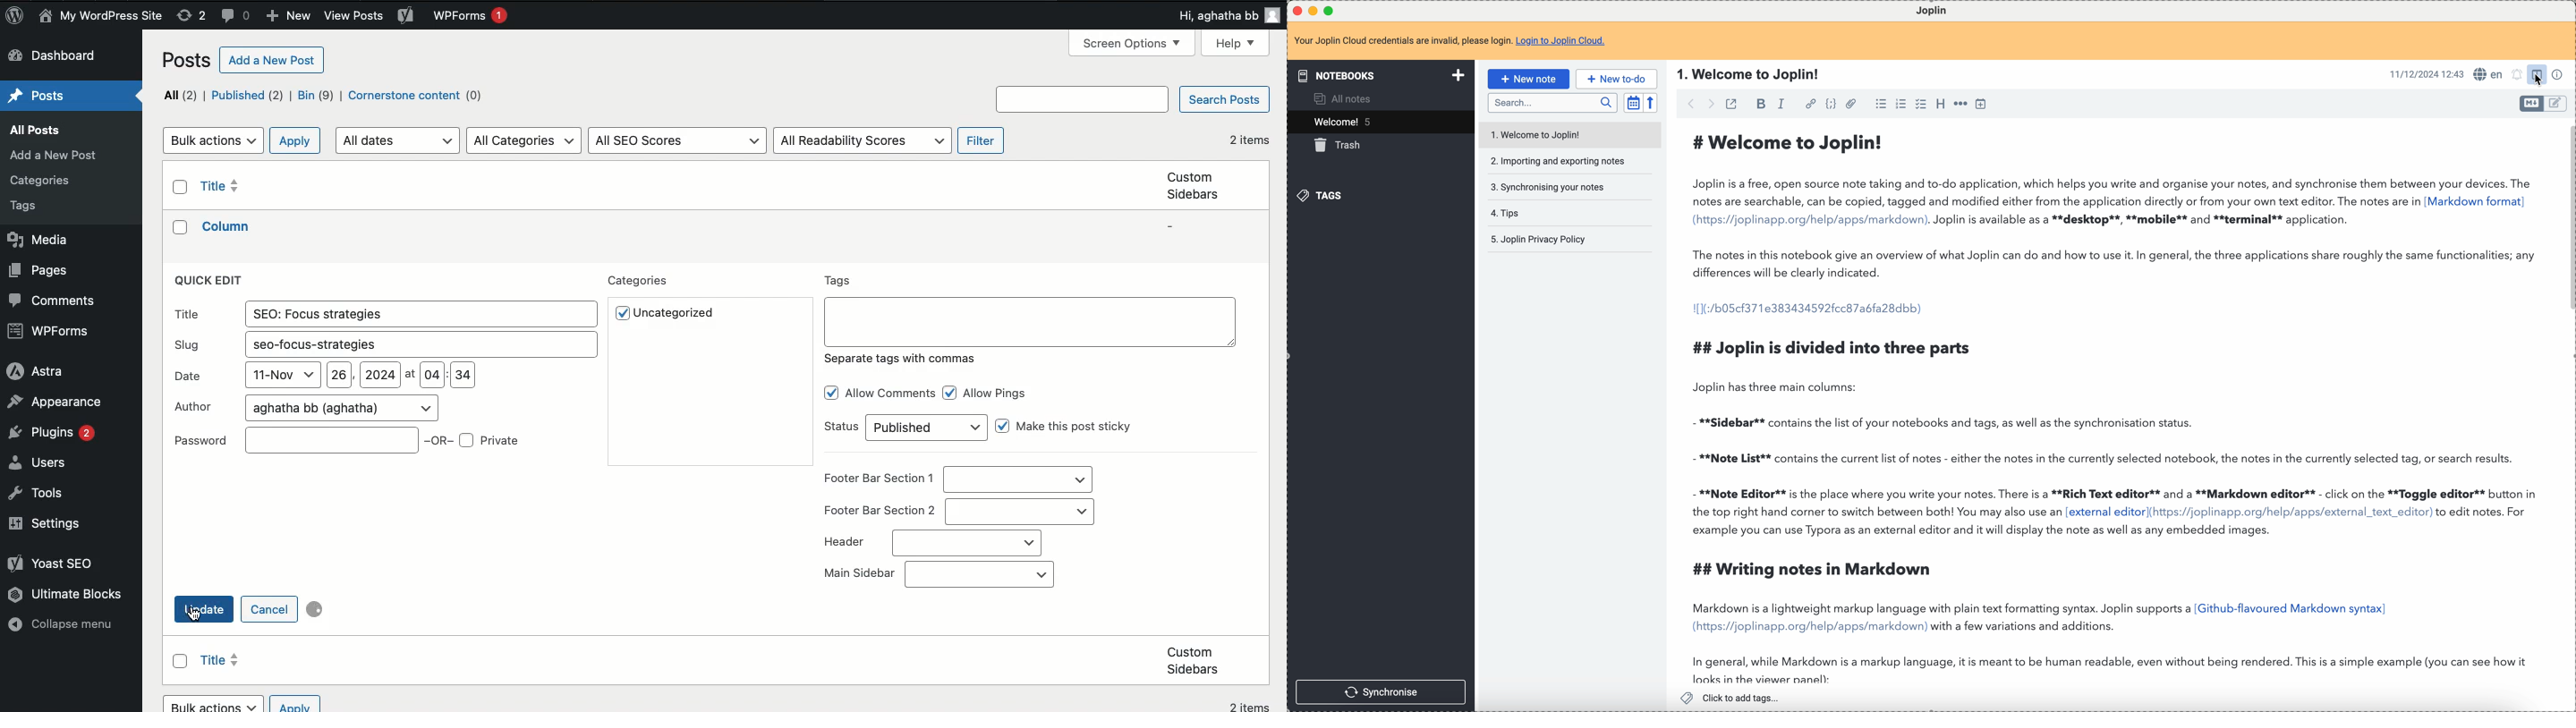 The width and height of the screenshot is (2576, 728). Describe the element at coordinates (1616, 79) in the screenshot. I see `new to-do` at that location.